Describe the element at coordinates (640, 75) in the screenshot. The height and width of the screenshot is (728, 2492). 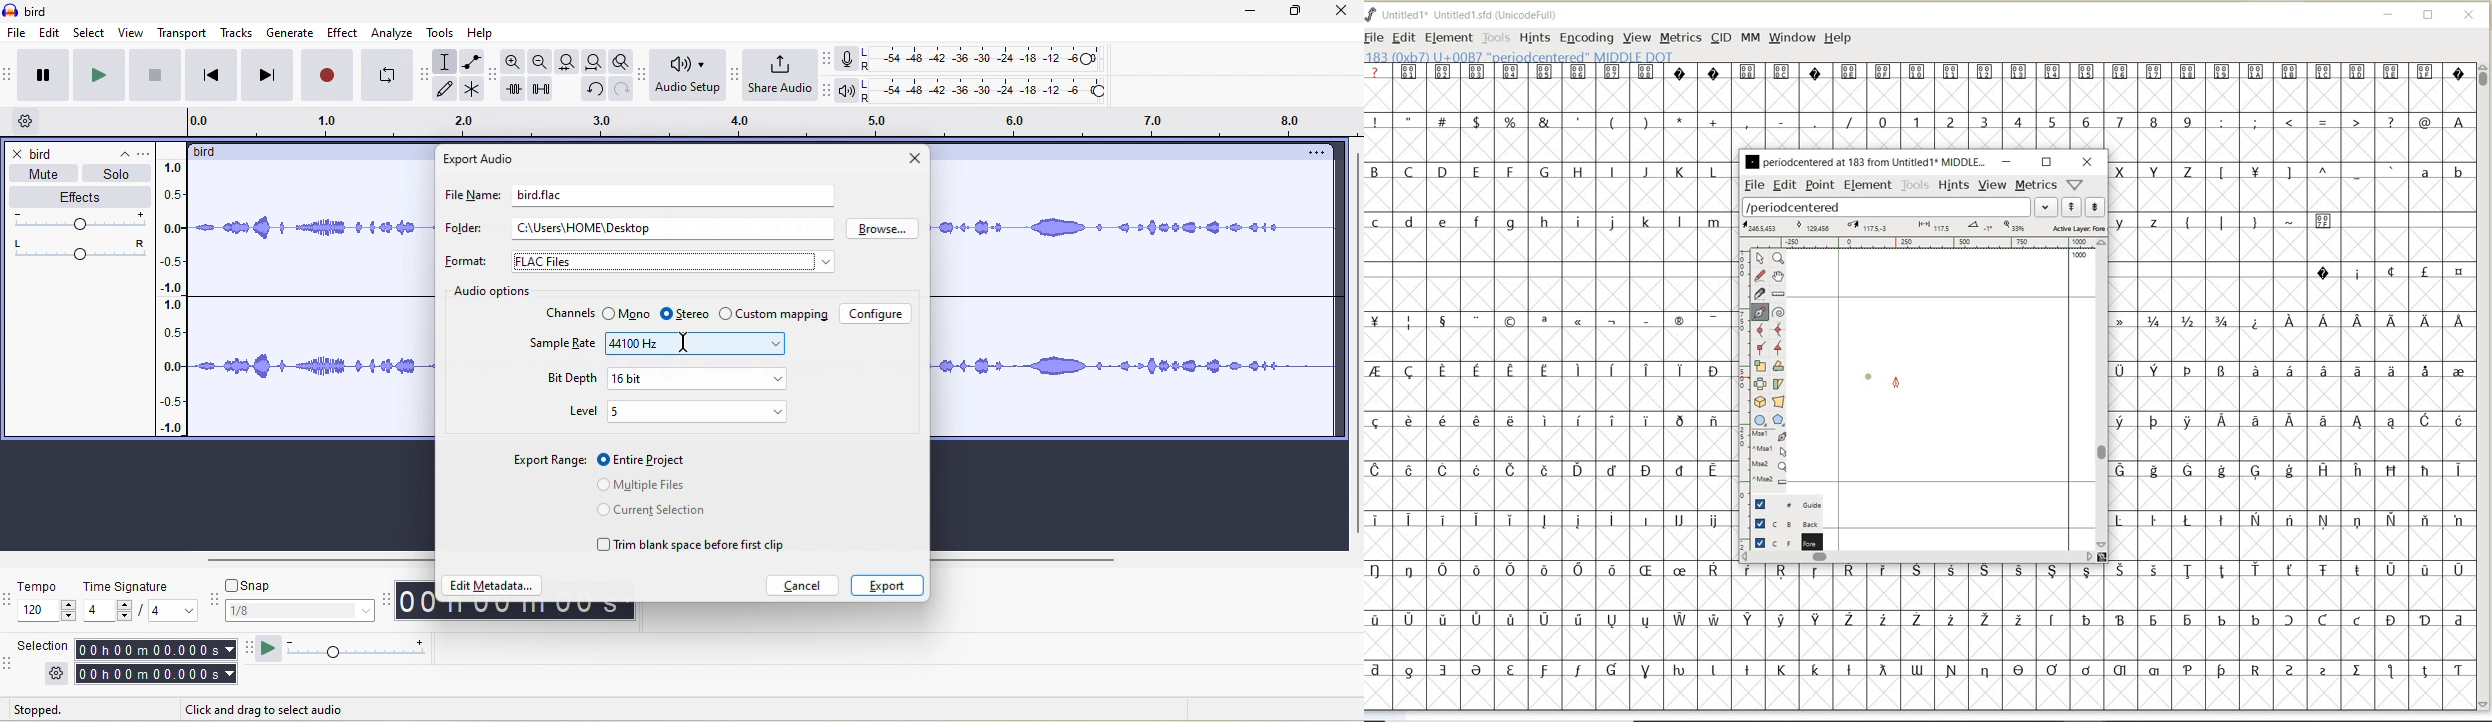
I see `audacity audio setup toolbar` at that location.